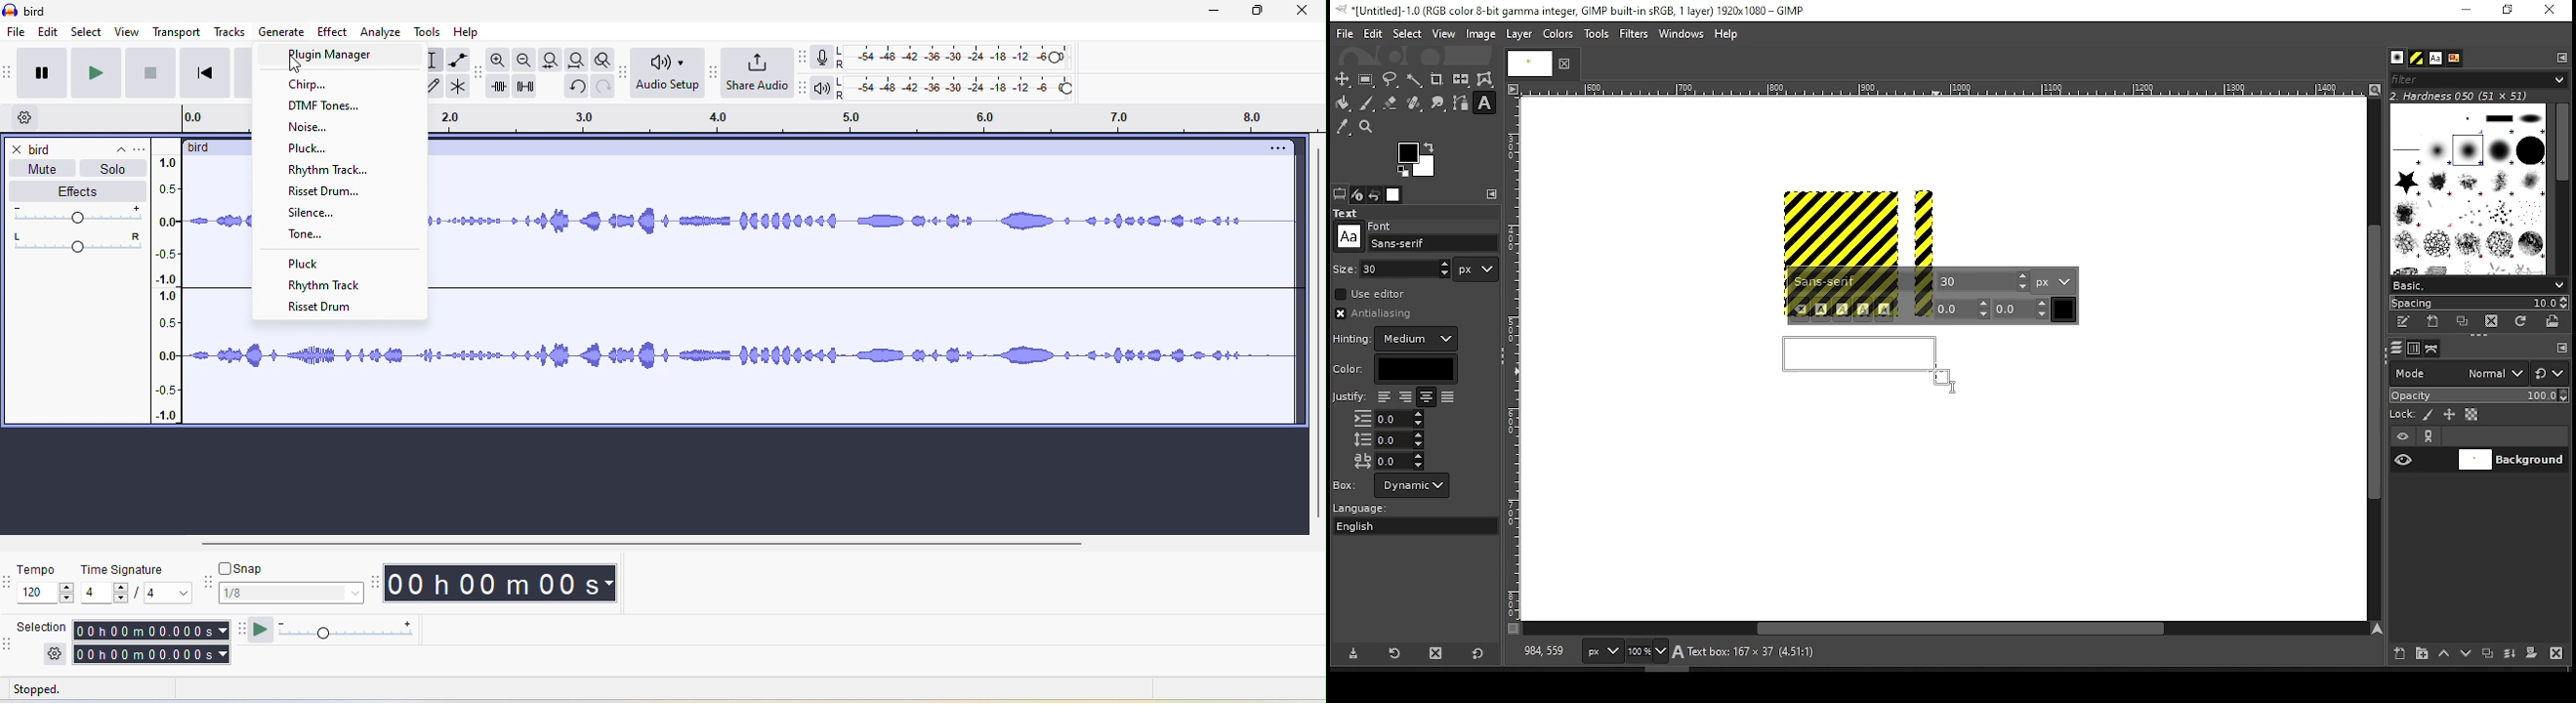  I want to click on warp transform tool, so click(1484, 80).